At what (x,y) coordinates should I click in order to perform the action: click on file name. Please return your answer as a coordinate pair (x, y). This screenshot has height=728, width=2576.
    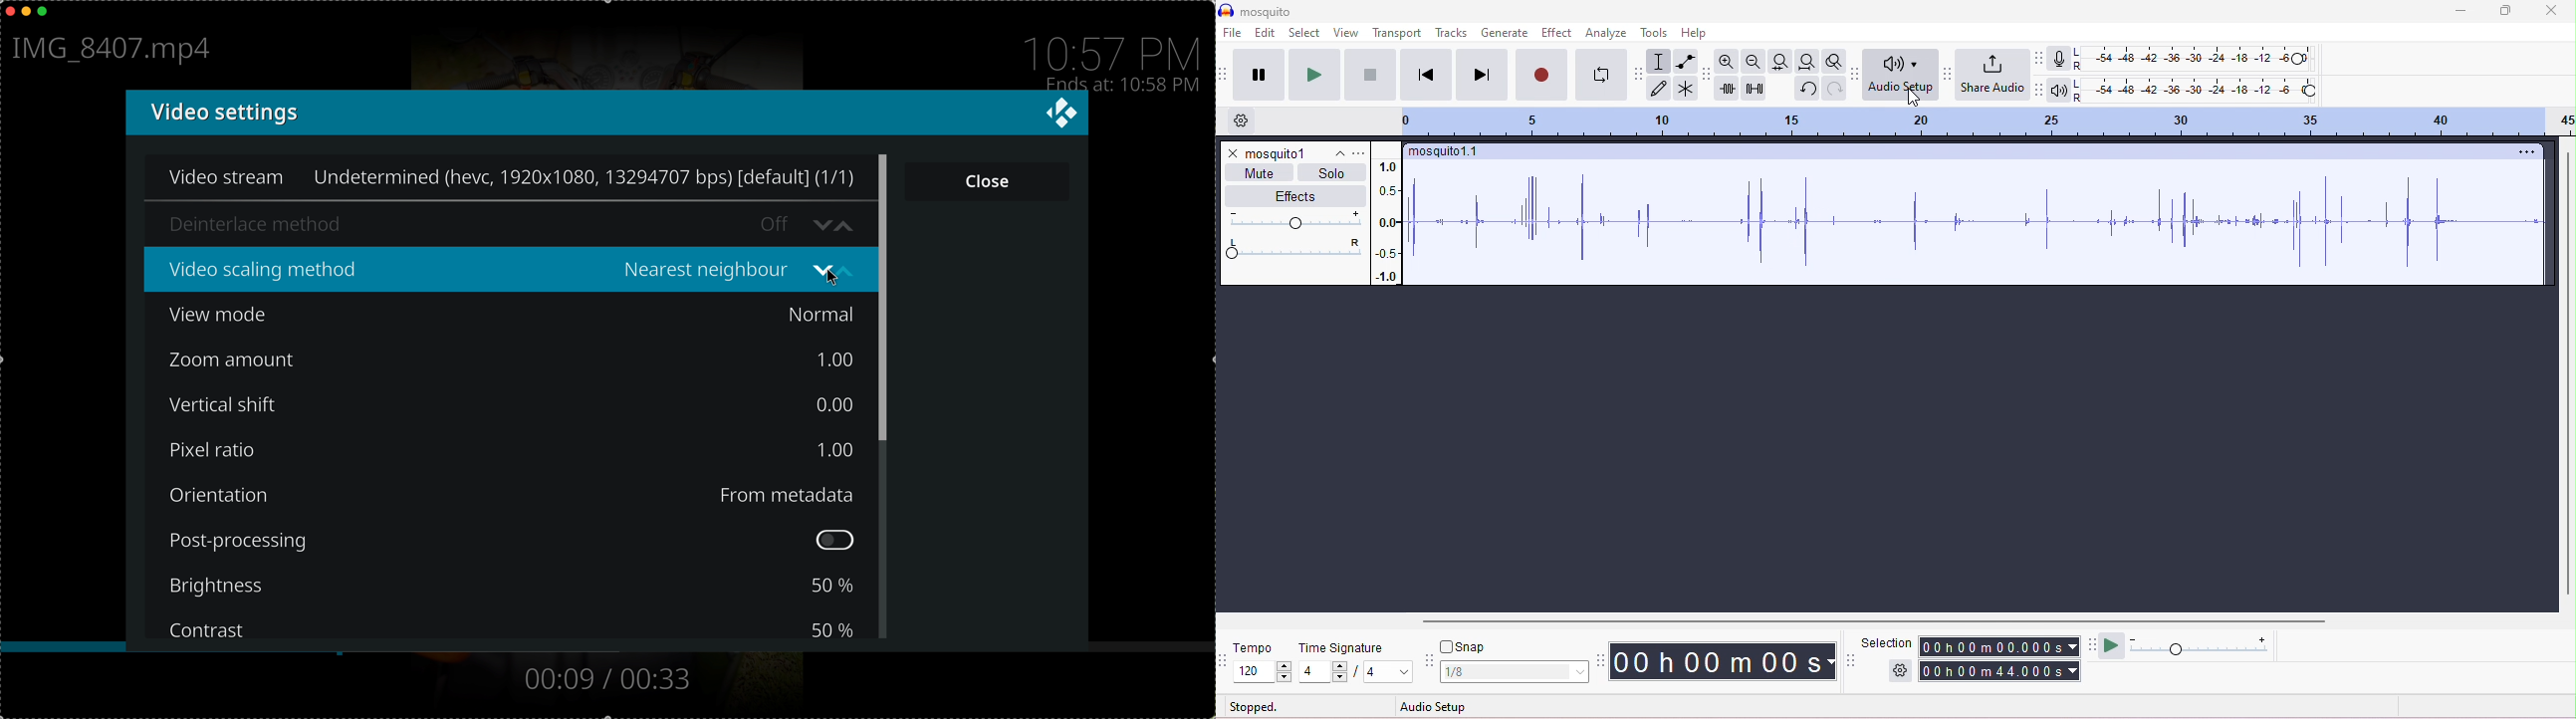
    Looking at the image, I should click on (116, 50).